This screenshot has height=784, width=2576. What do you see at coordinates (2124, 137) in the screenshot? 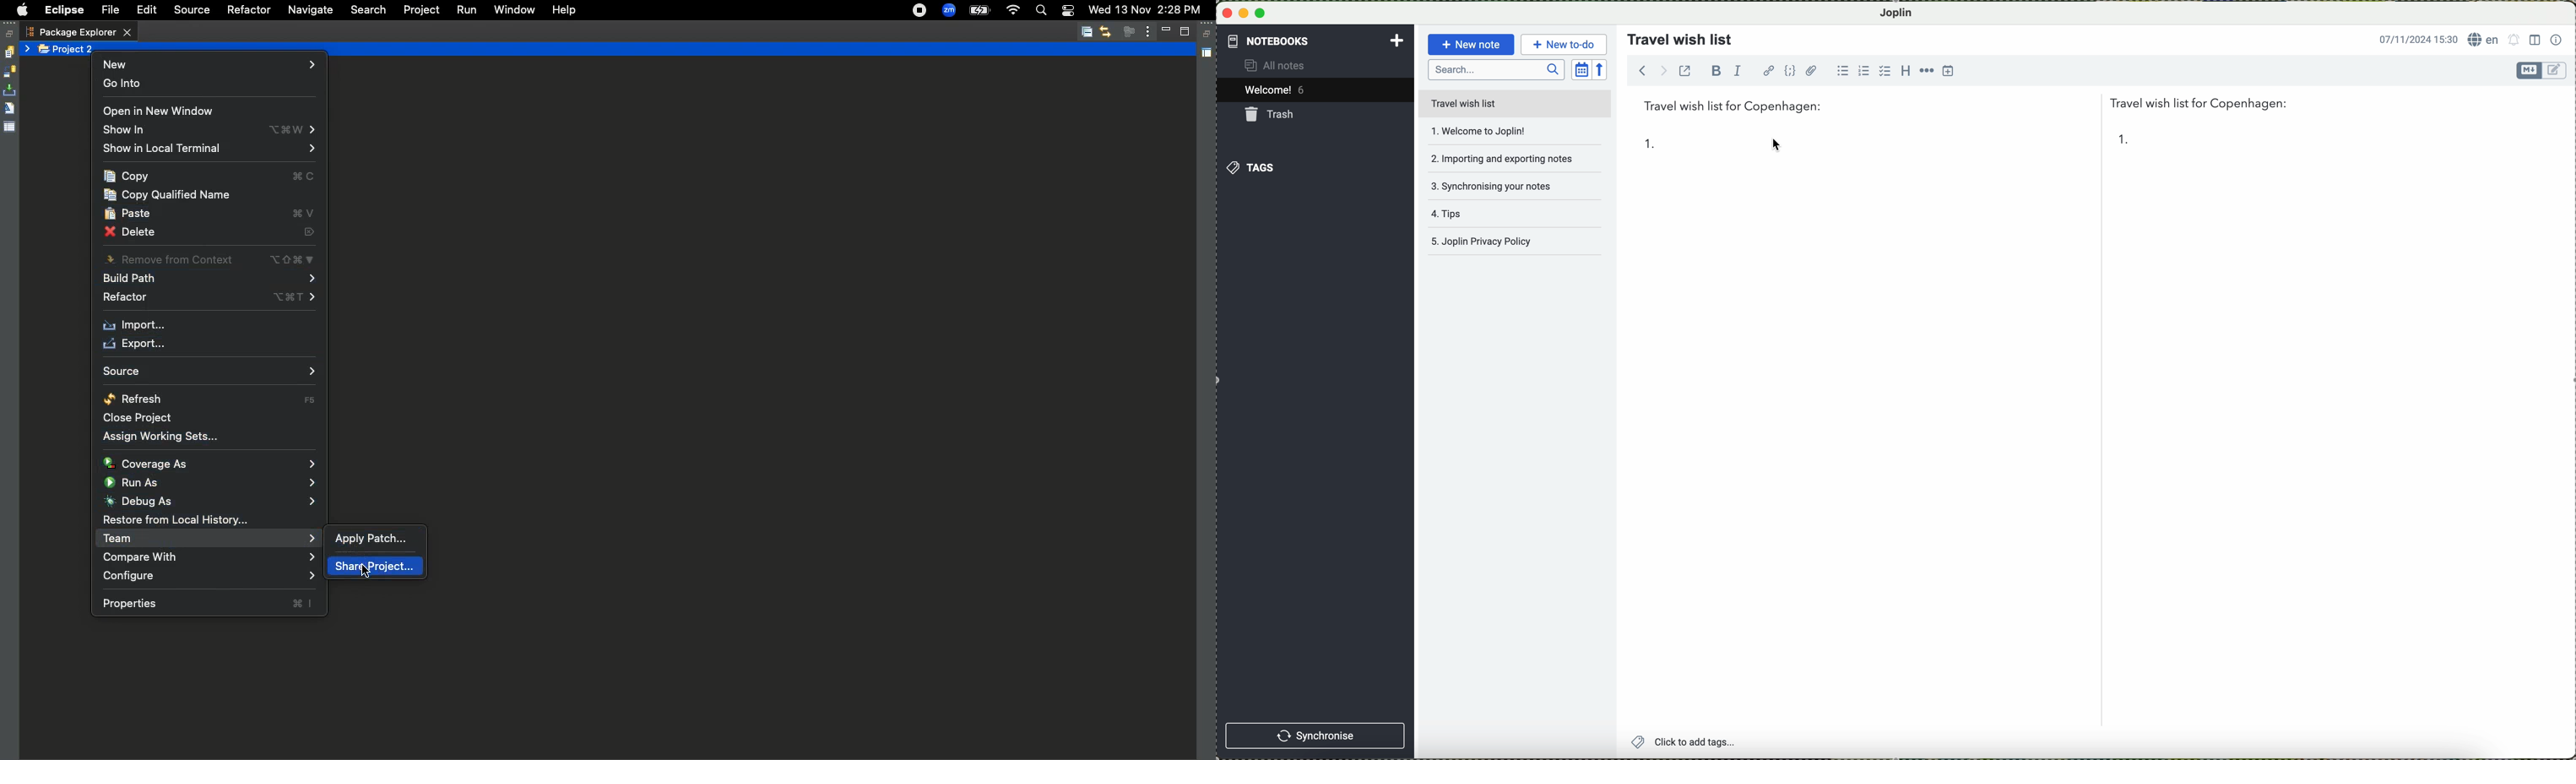
I see `1` at bounding box center [2124, 137].